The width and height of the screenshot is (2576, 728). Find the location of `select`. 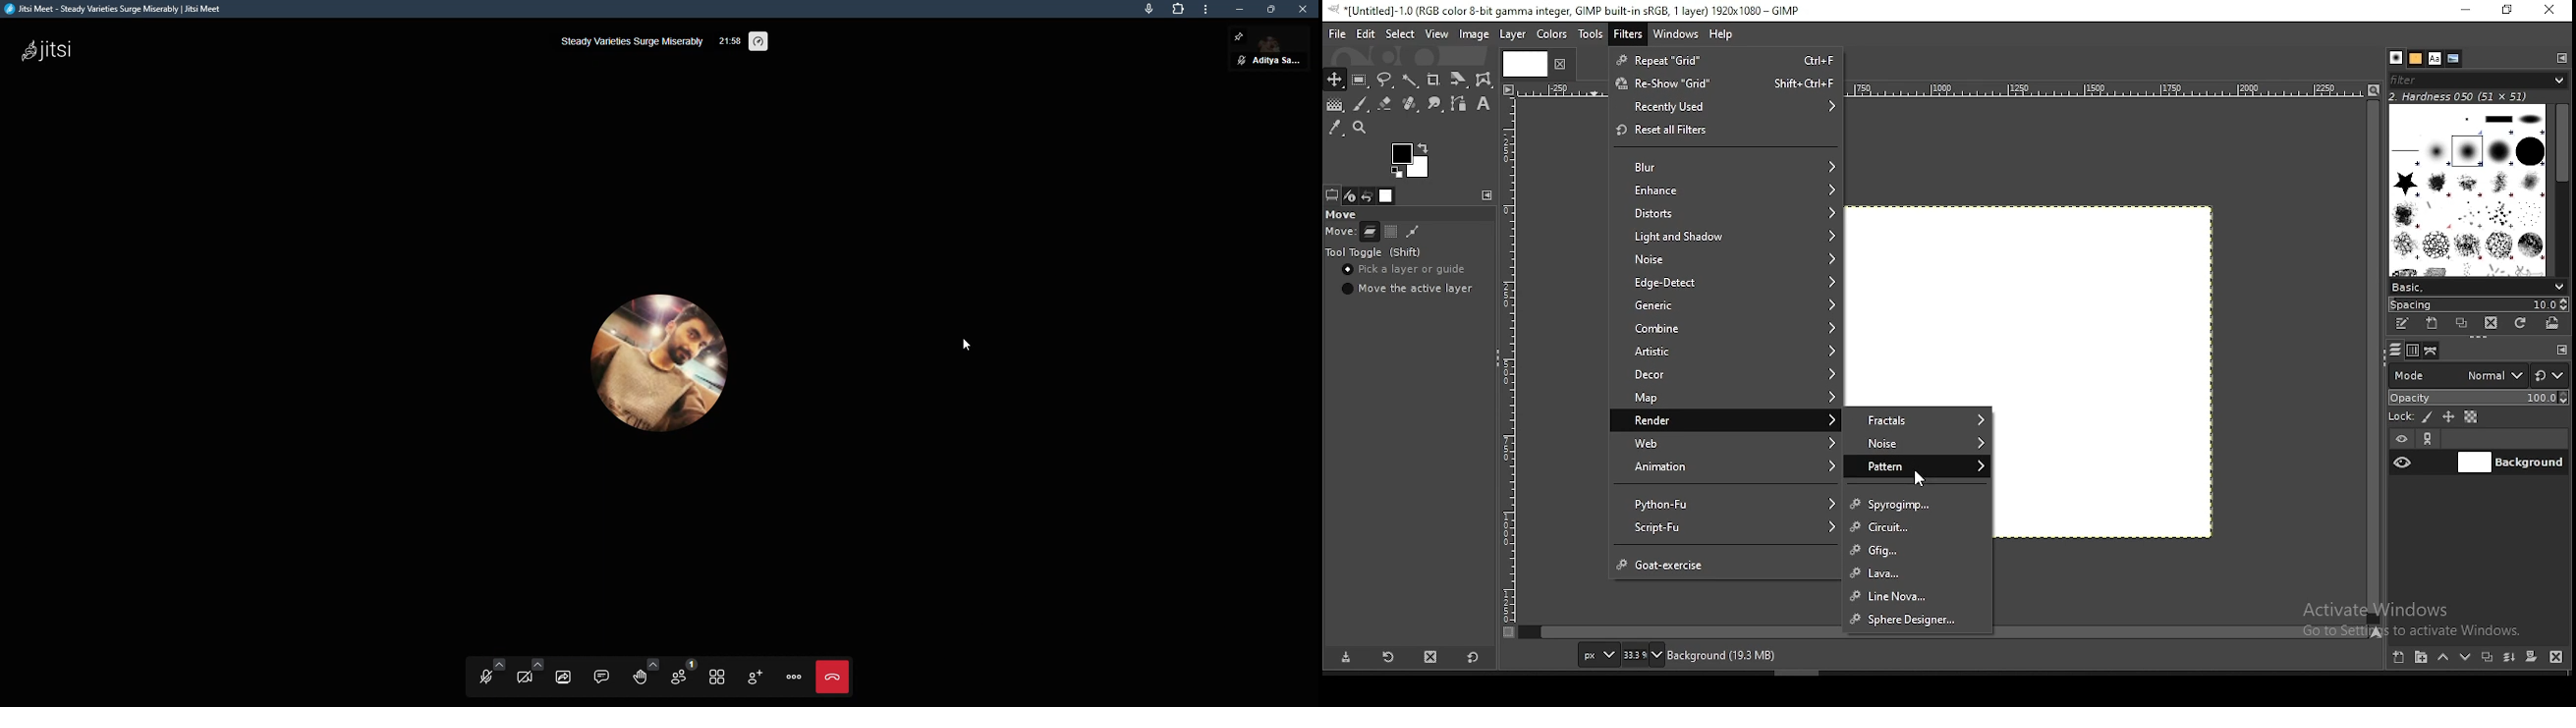

select is located at coordinates (1397, 33).